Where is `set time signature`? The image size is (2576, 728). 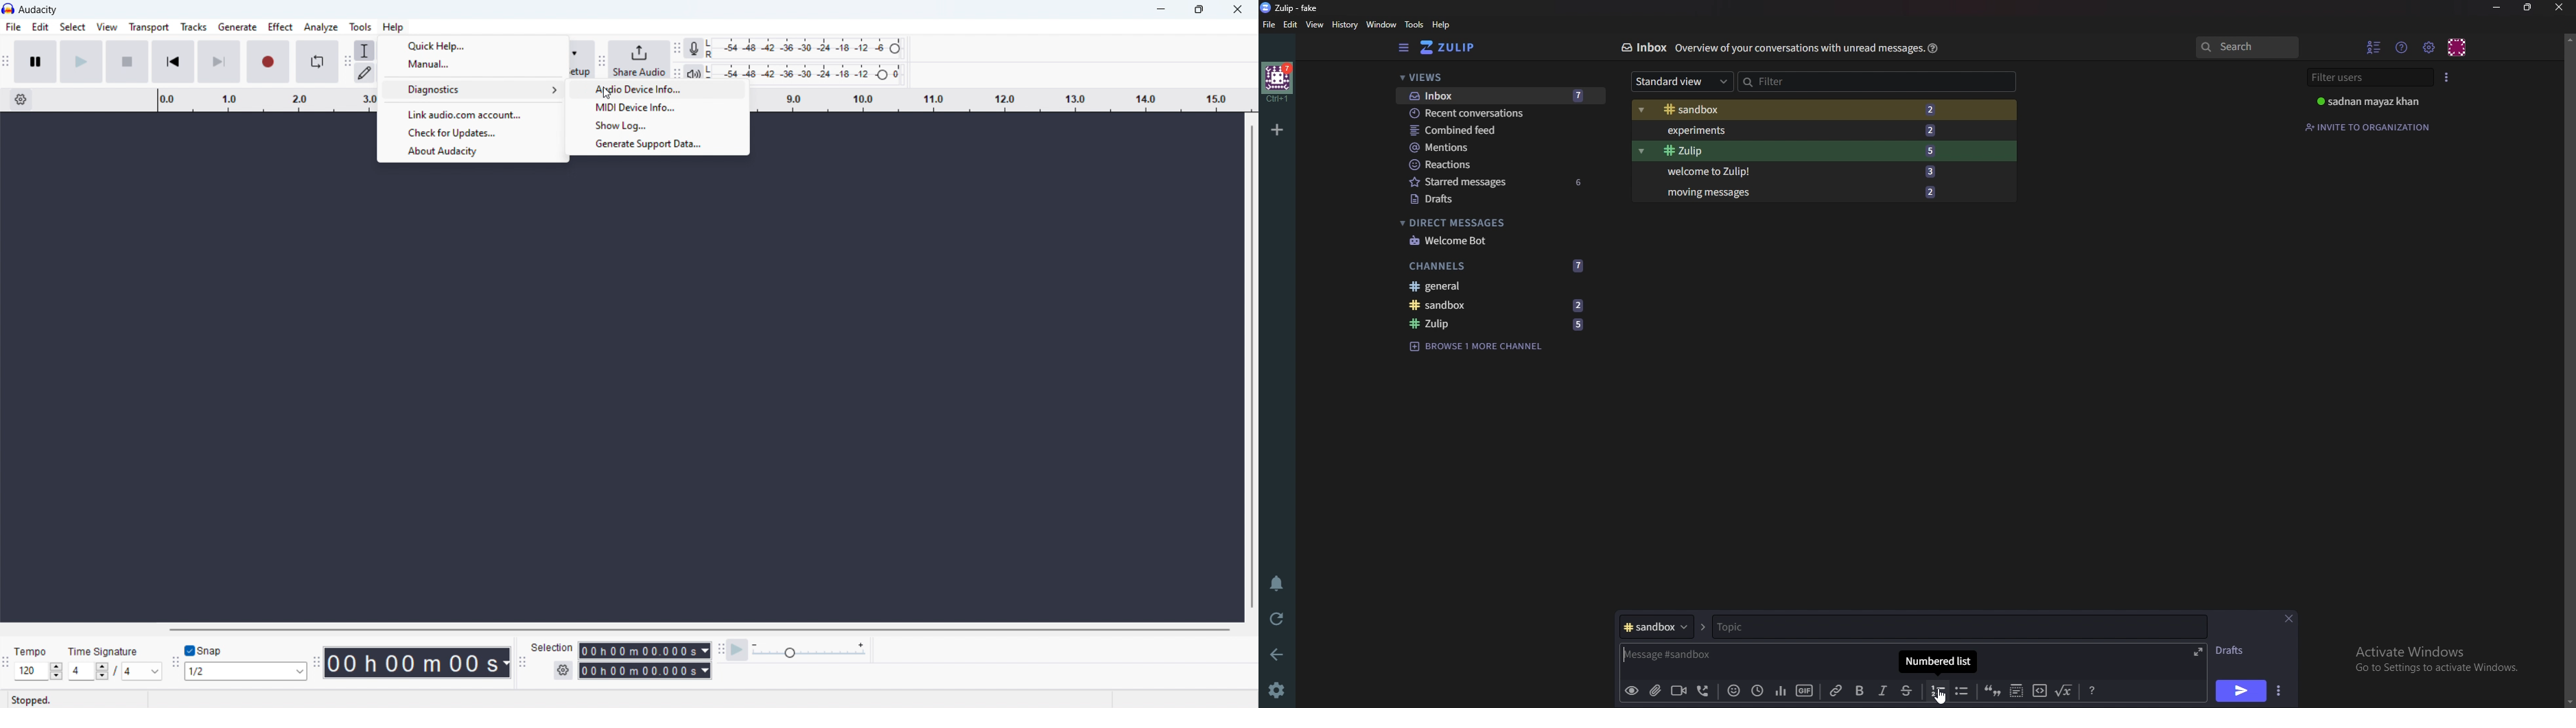
set time signature is located at coordinates (111, 672).